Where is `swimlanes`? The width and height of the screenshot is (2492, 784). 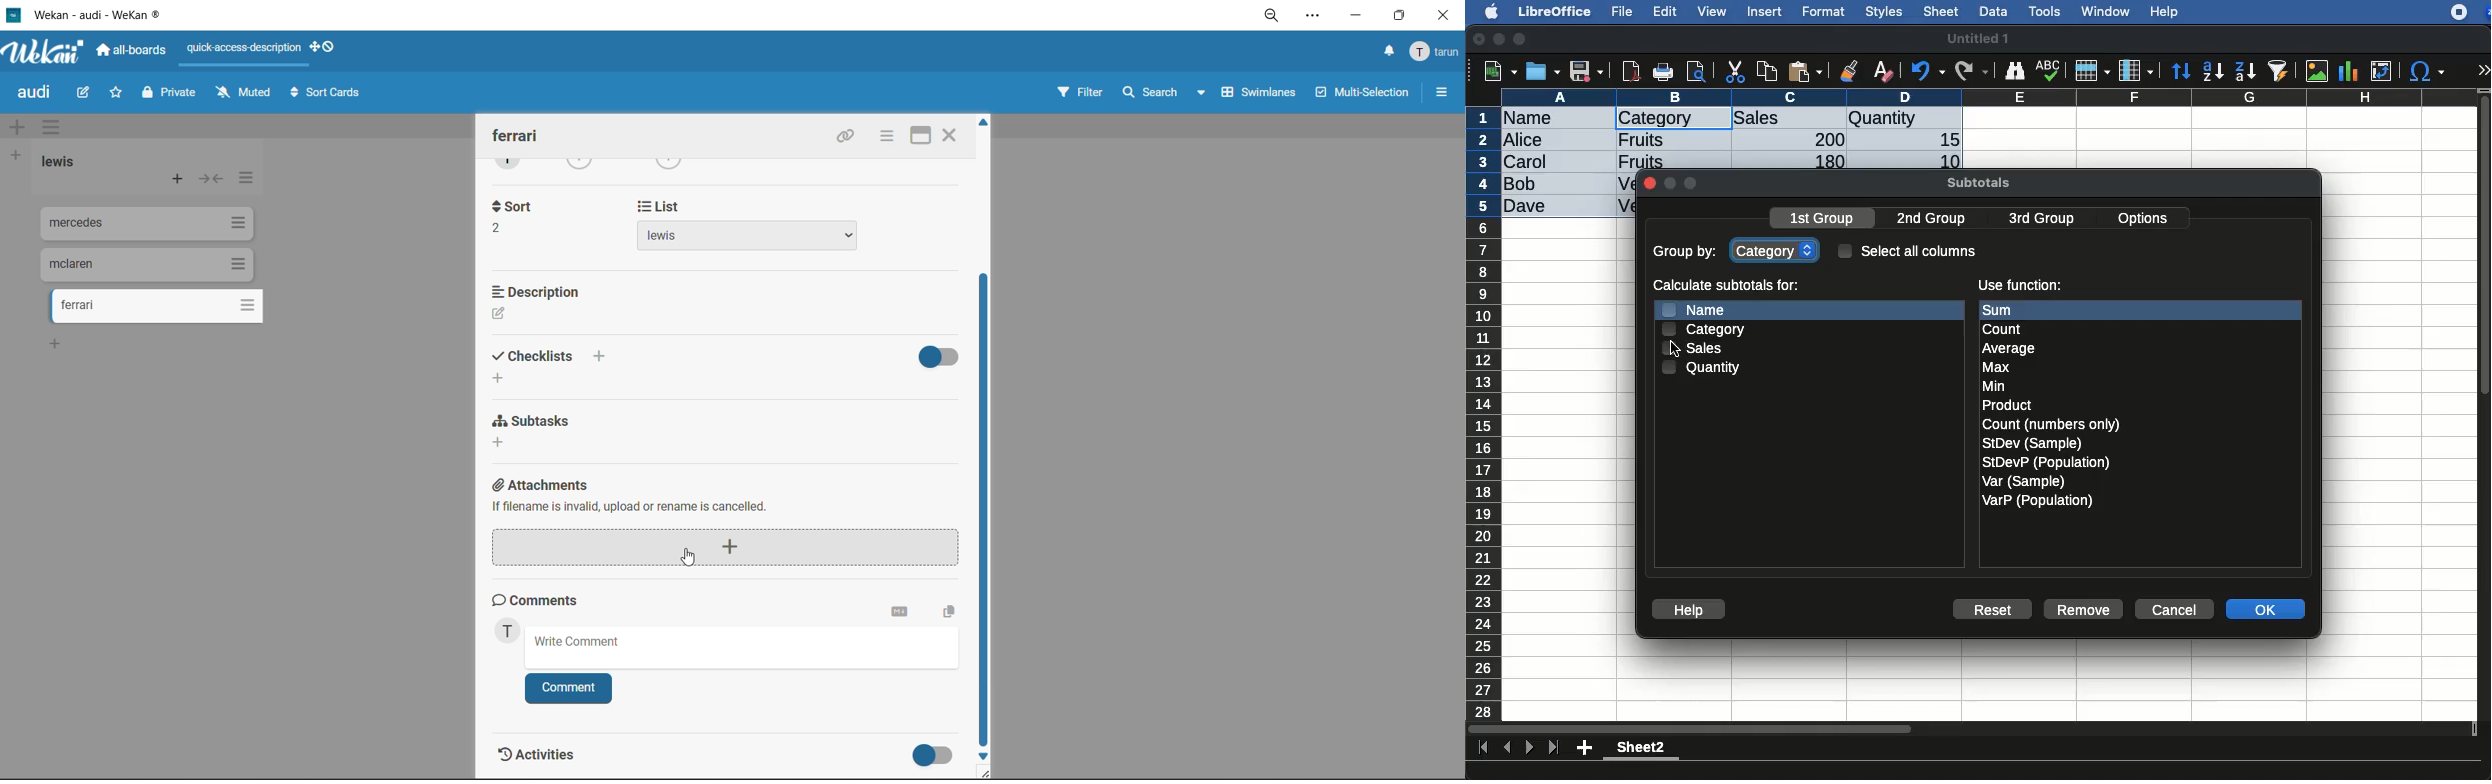 swimlanes is located at coordinates (1260, 92).